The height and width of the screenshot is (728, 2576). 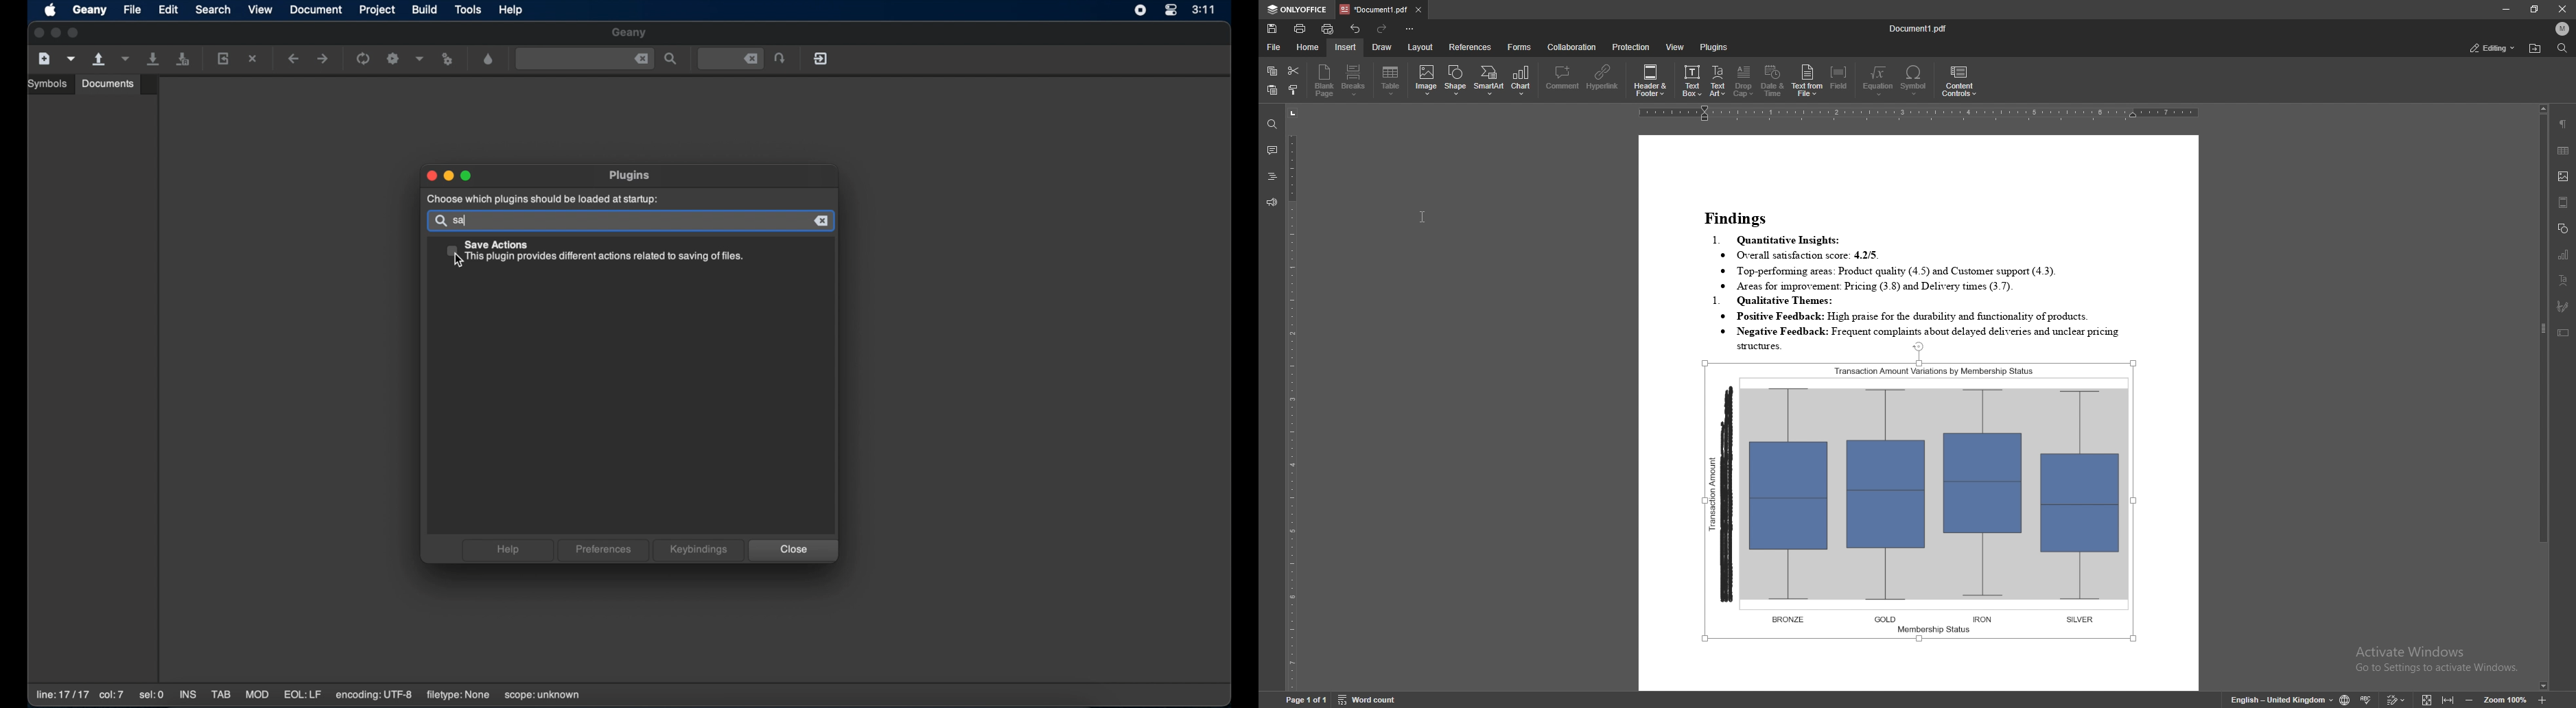 I want to click on find, so click(x=2562, y=47).